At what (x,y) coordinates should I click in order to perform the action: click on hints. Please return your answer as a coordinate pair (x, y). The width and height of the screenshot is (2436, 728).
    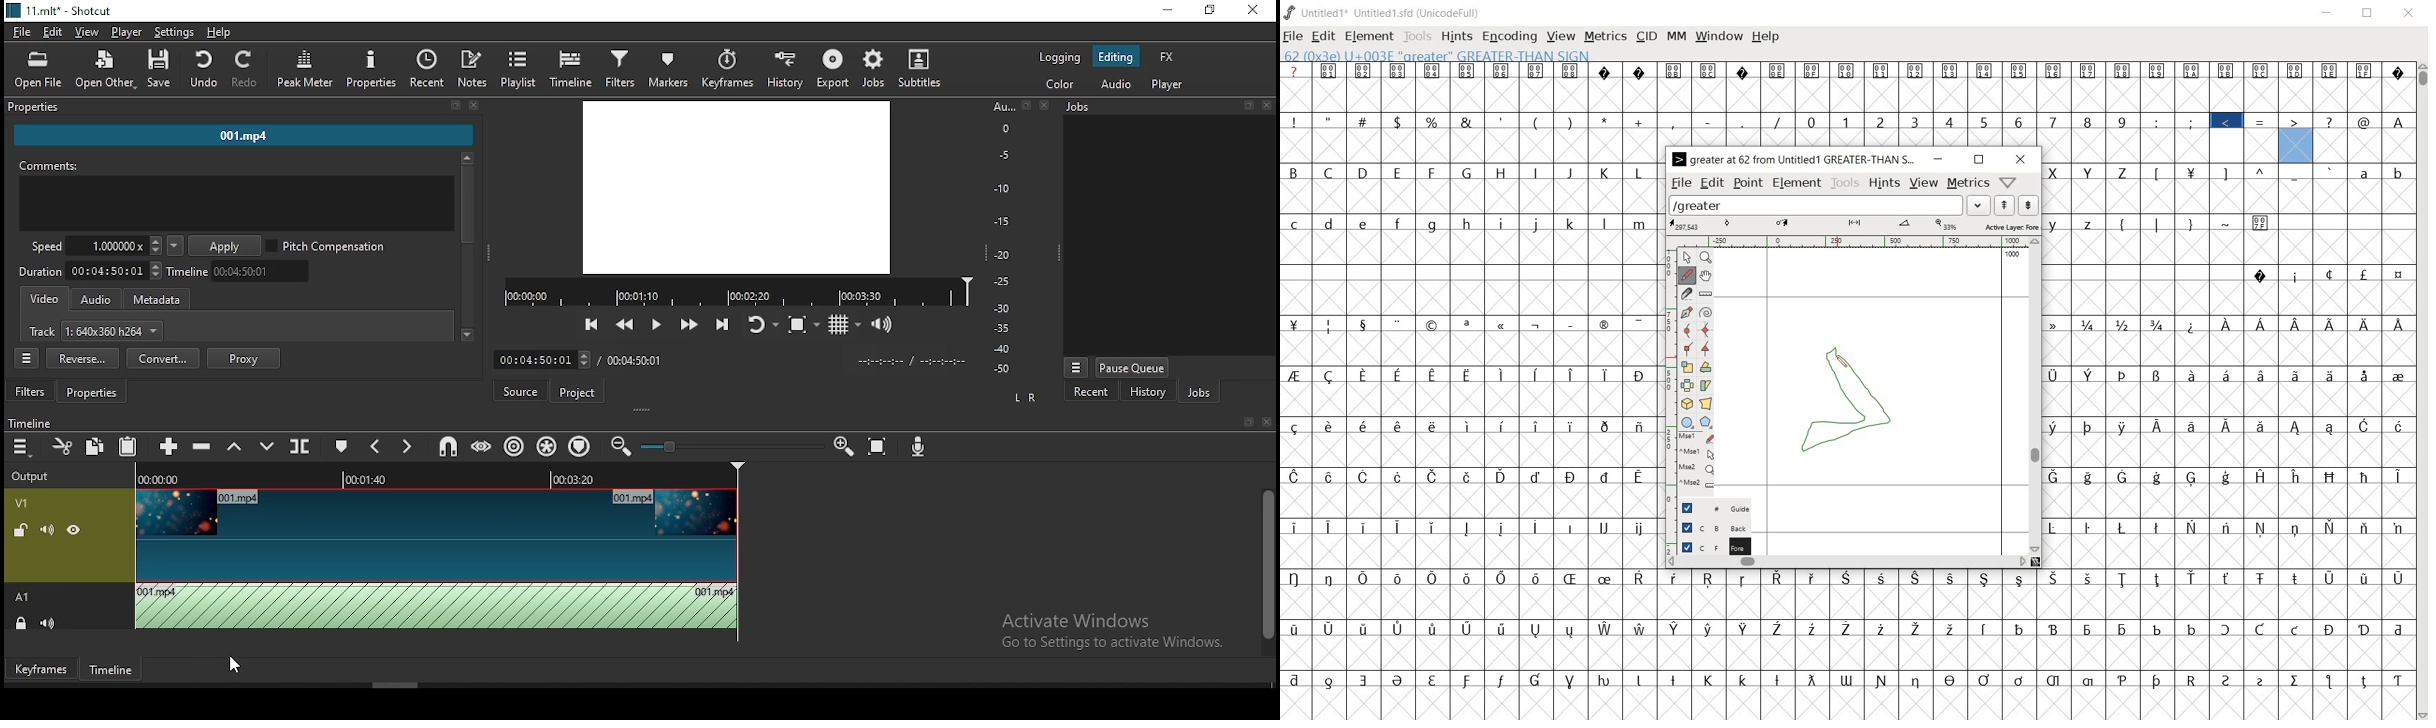
    Looking at the image, I should click on (1457, 37).